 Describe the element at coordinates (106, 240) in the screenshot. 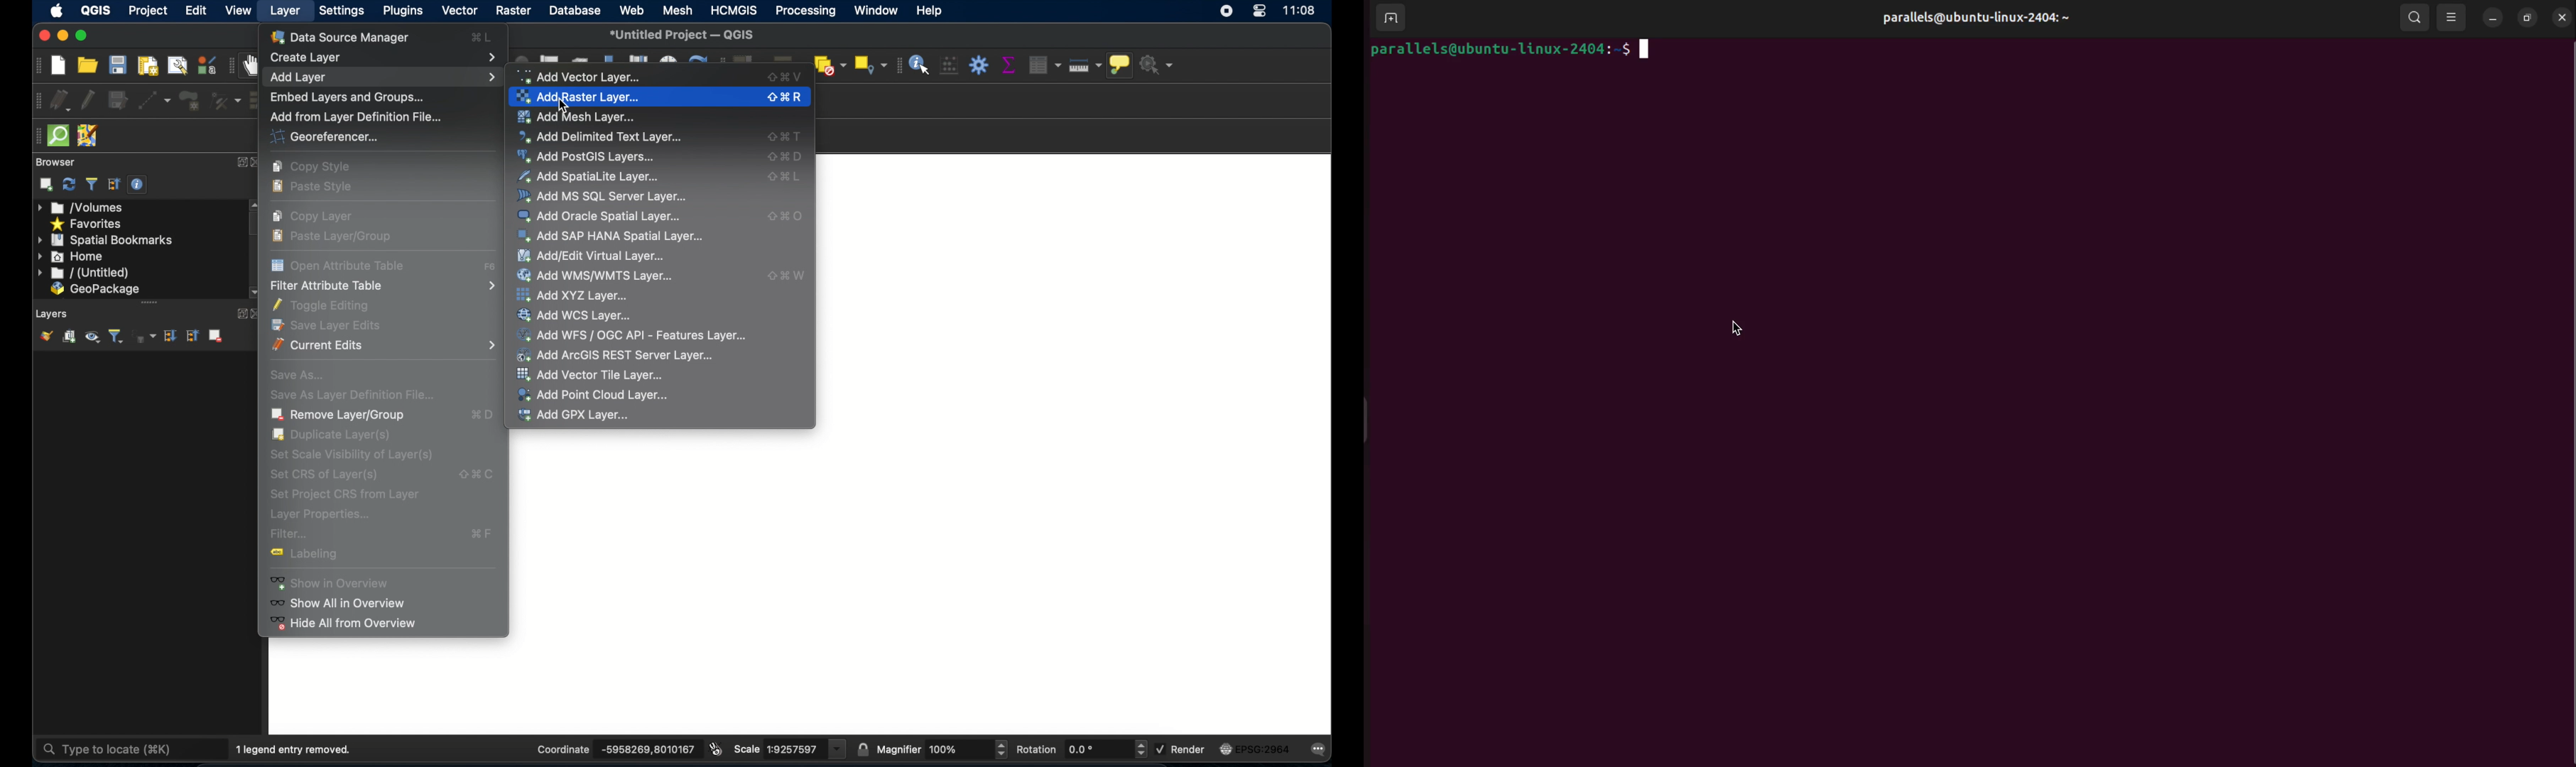

I see `spatial bookmarks` at that location.